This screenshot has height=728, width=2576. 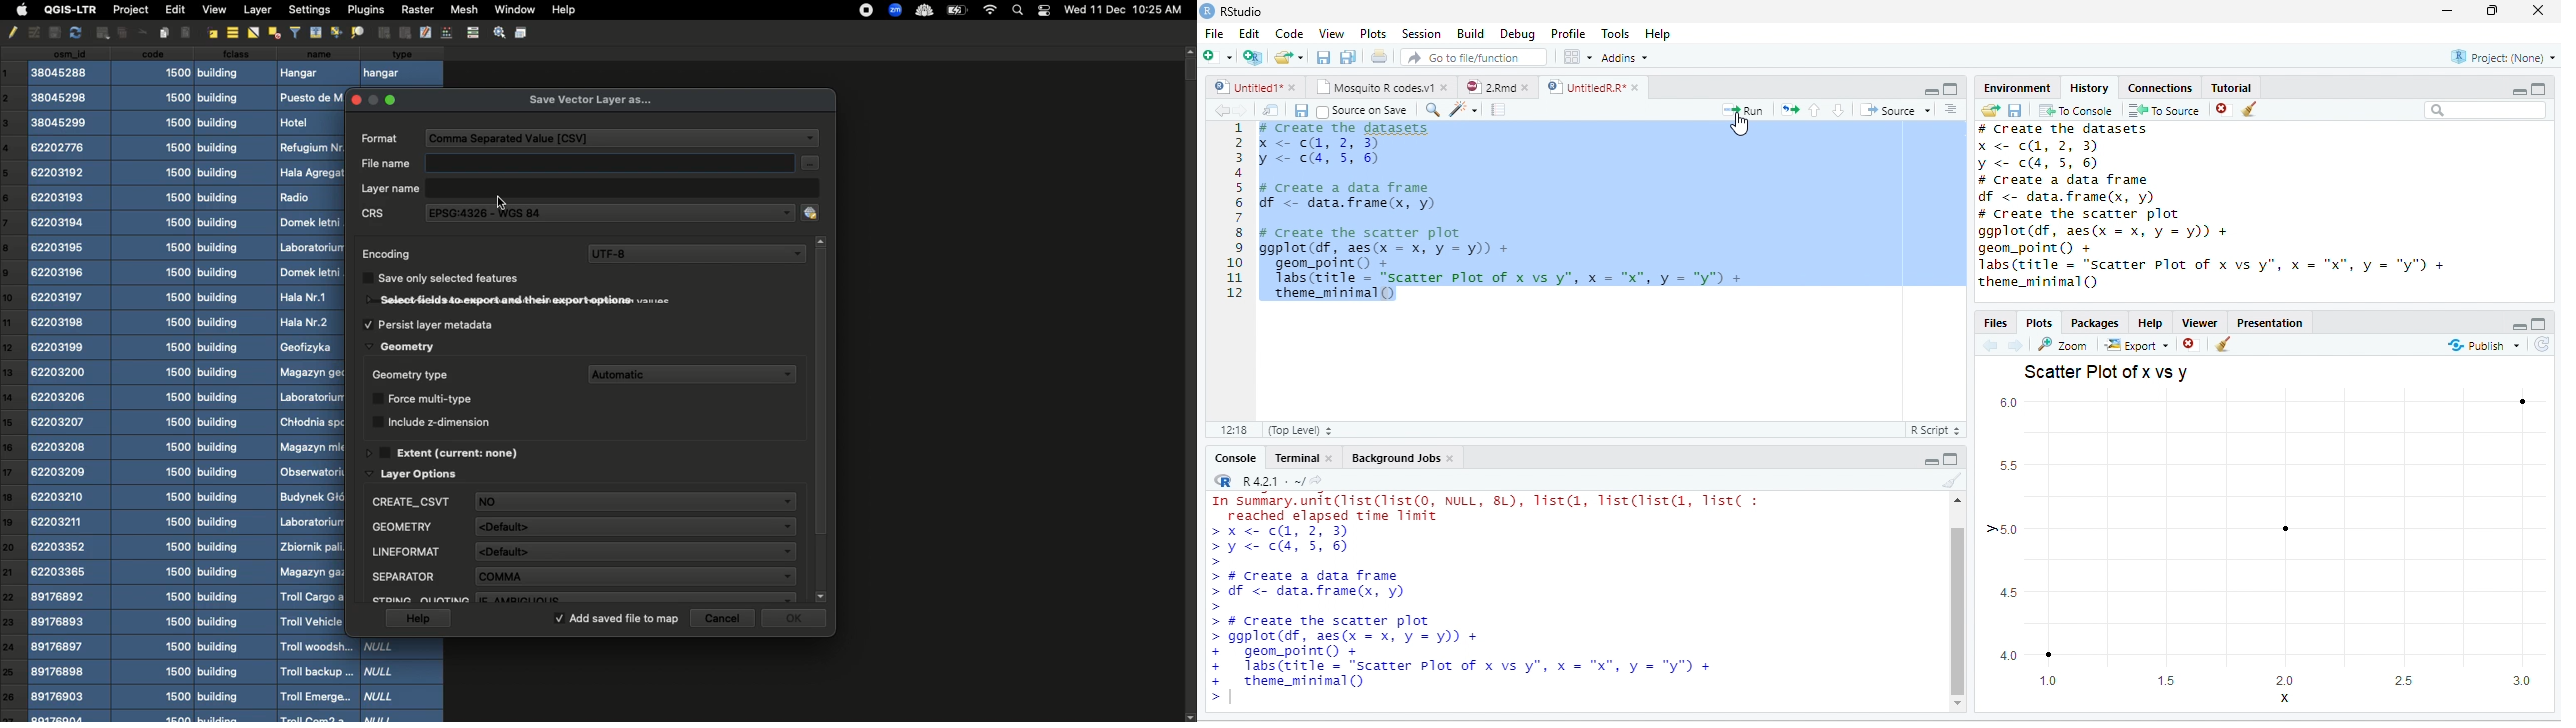 What do you see at coordinates (1953, 480) in the screenshot?
I see `Clear console` at bounding box center [1953, 480].